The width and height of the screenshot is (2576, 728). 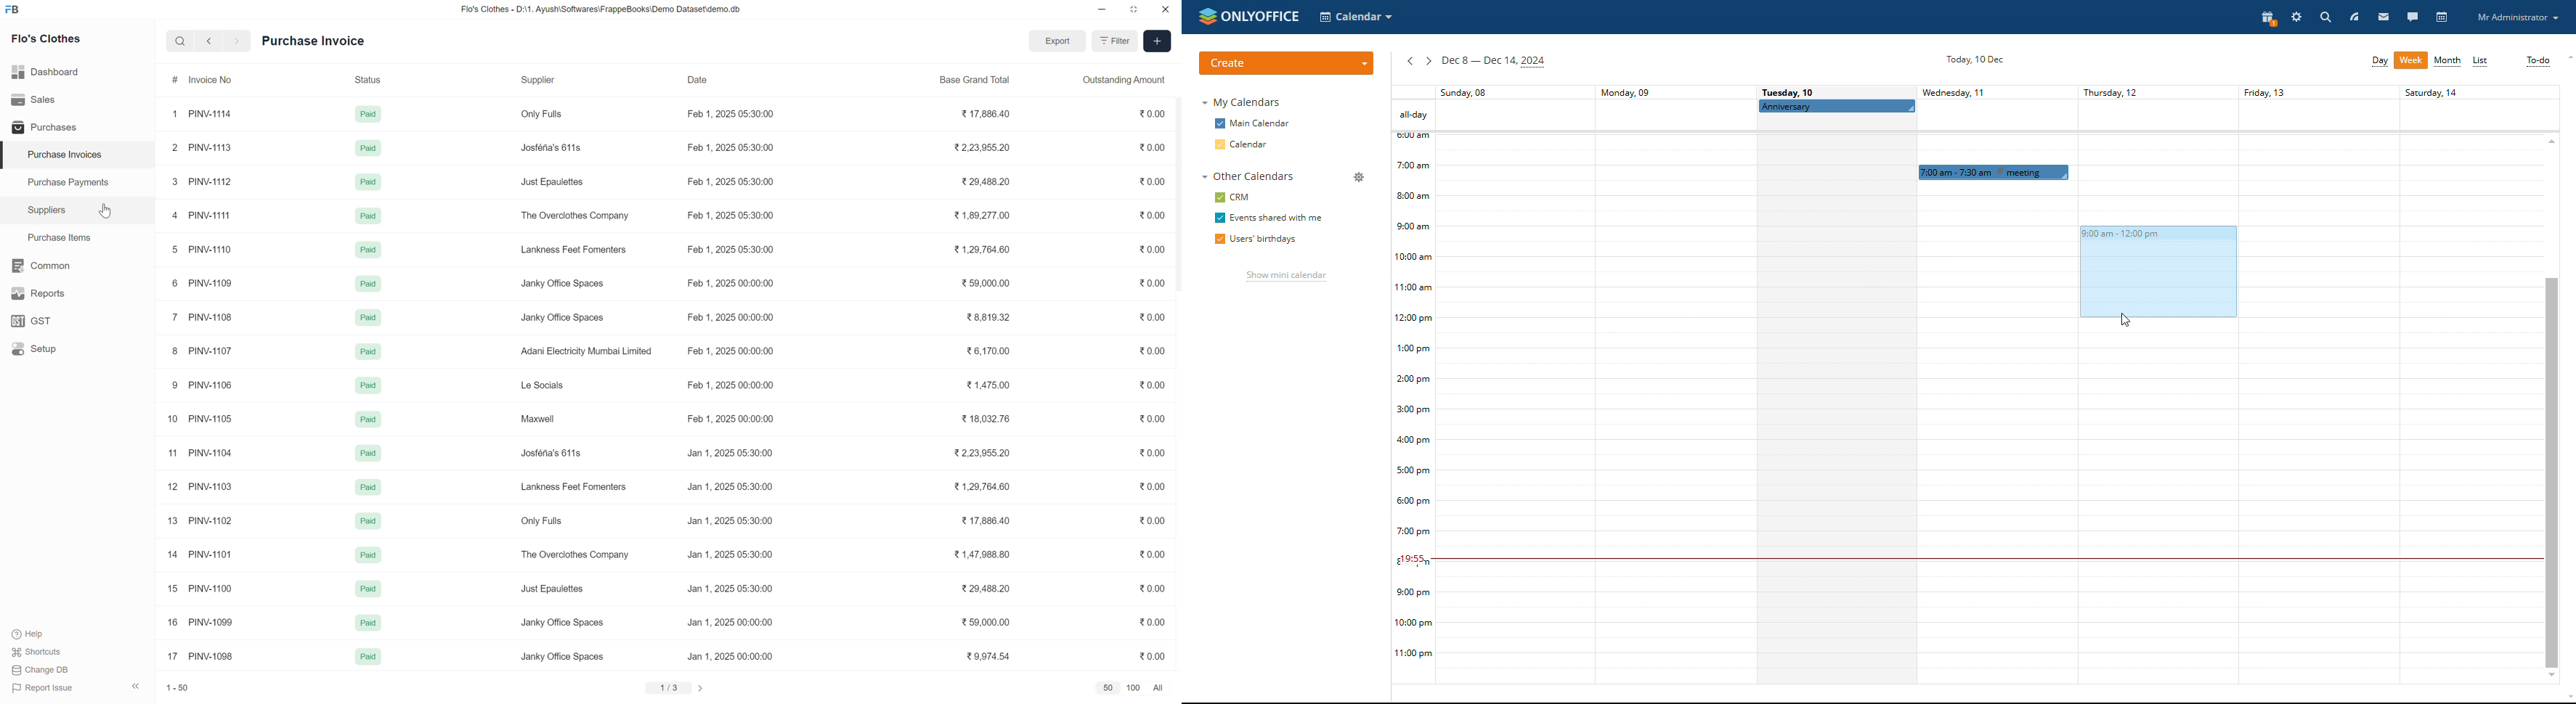 What do you see at coordinates (1246, 176) in the screenshot?
I see `other calendars` at bounding box center [1246, 176].